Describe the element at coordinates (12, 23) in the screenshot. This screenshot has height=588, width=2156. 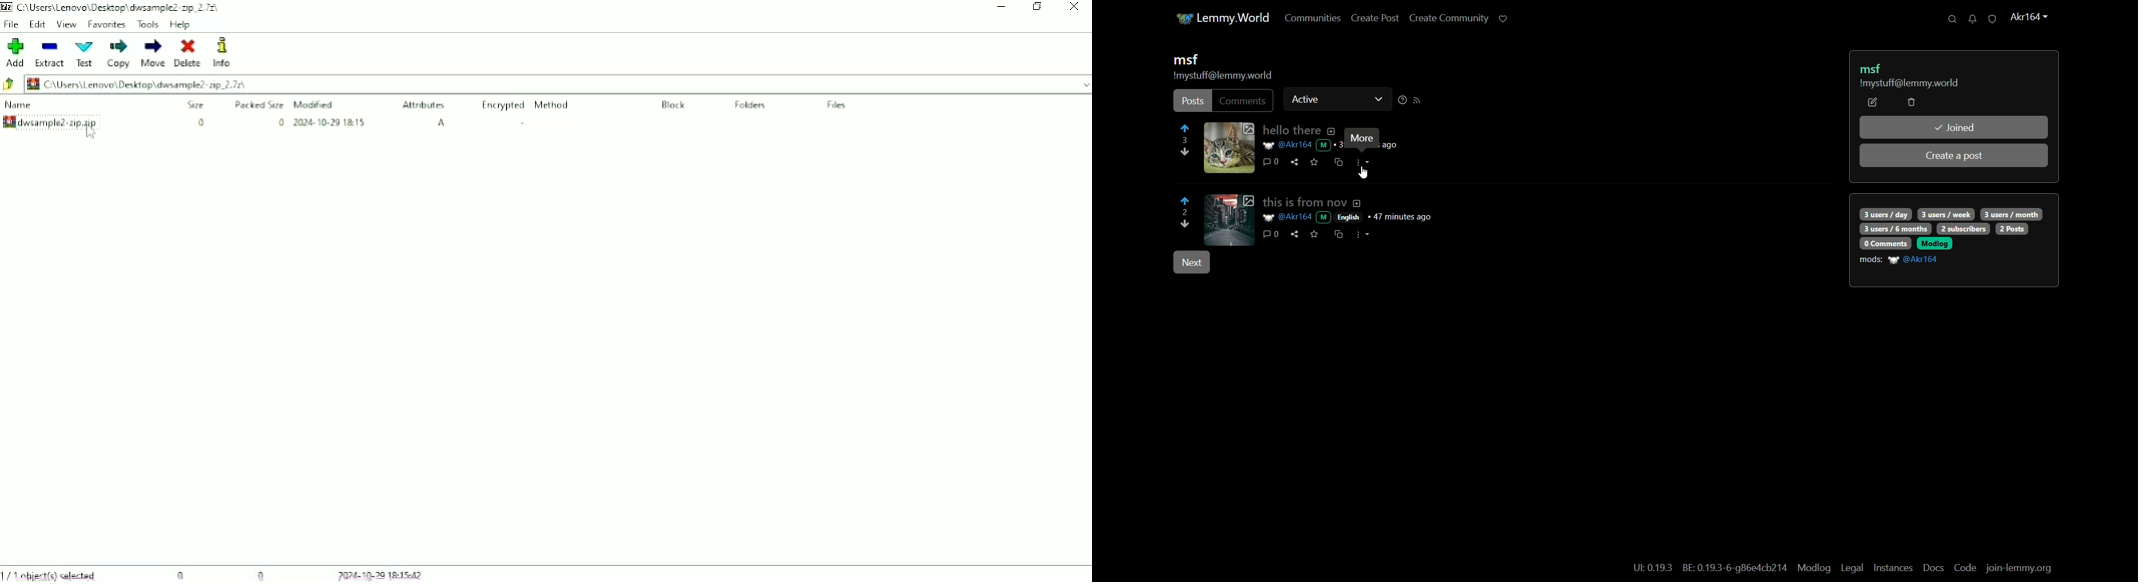
I see `File` at that location.